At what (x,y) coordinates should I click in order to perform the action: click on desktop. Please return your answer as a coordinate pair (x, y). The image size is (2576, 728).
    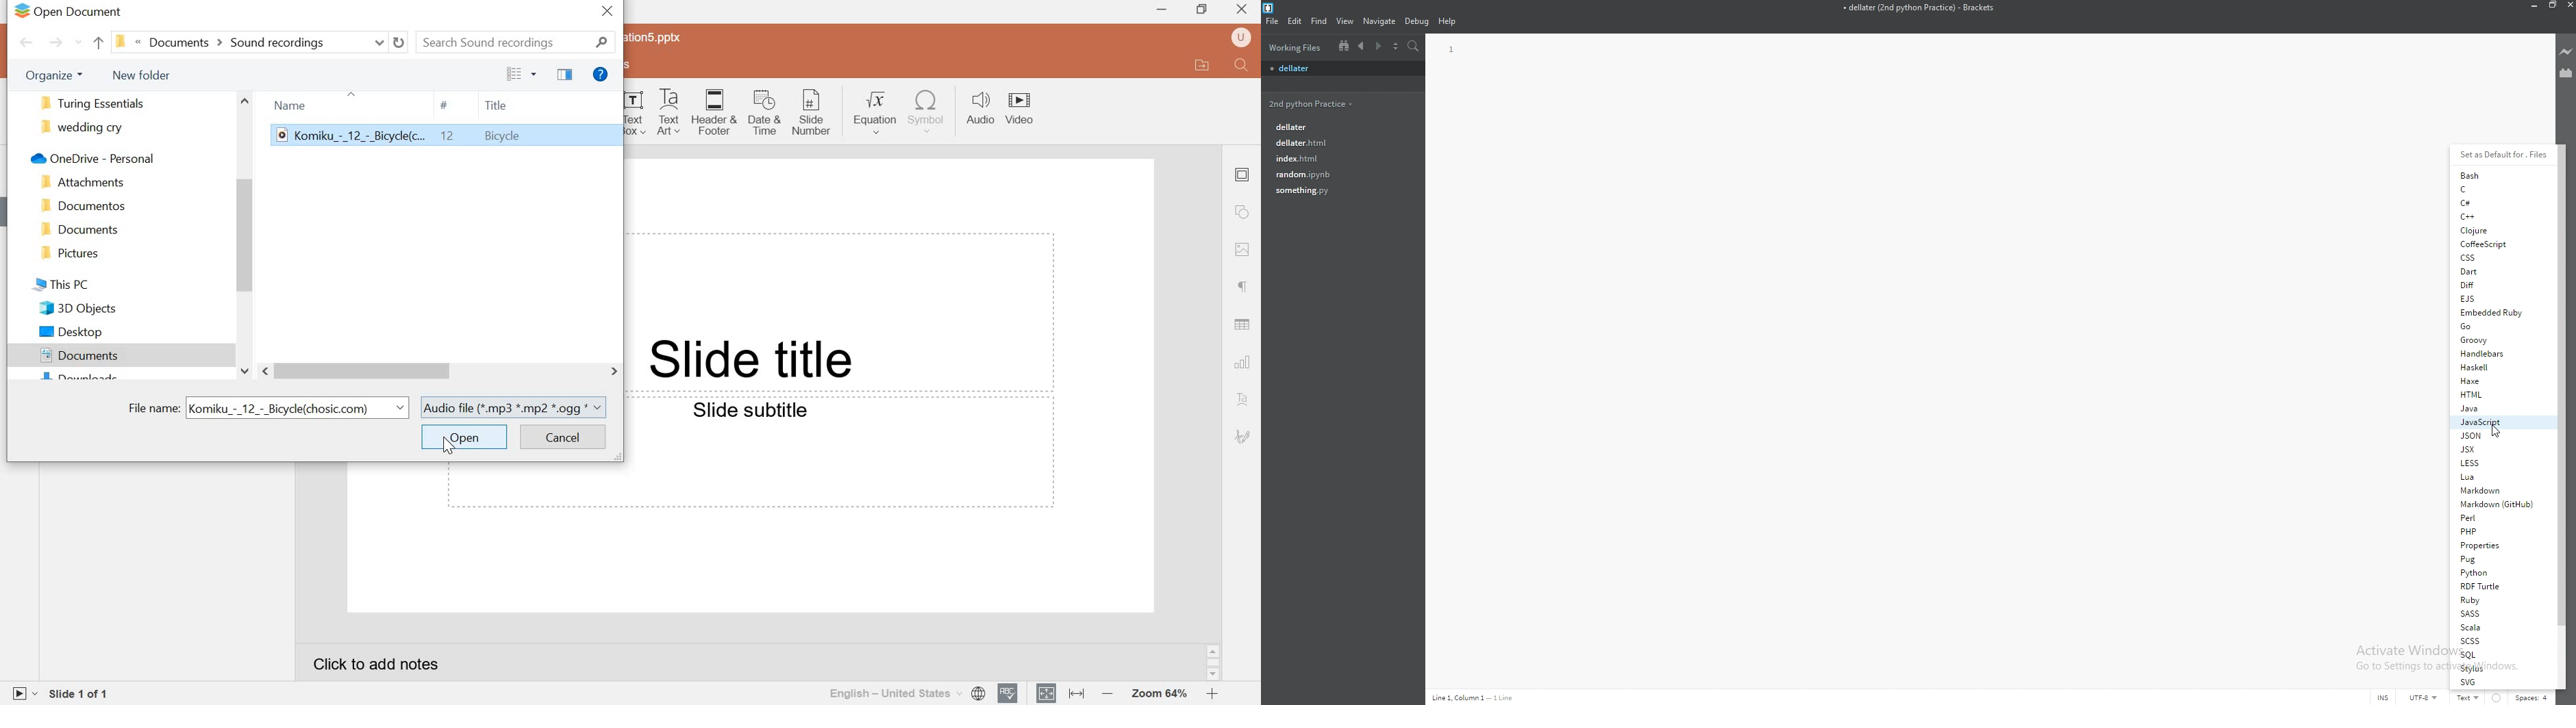
    Looking at the image, I should click on (73, 332).